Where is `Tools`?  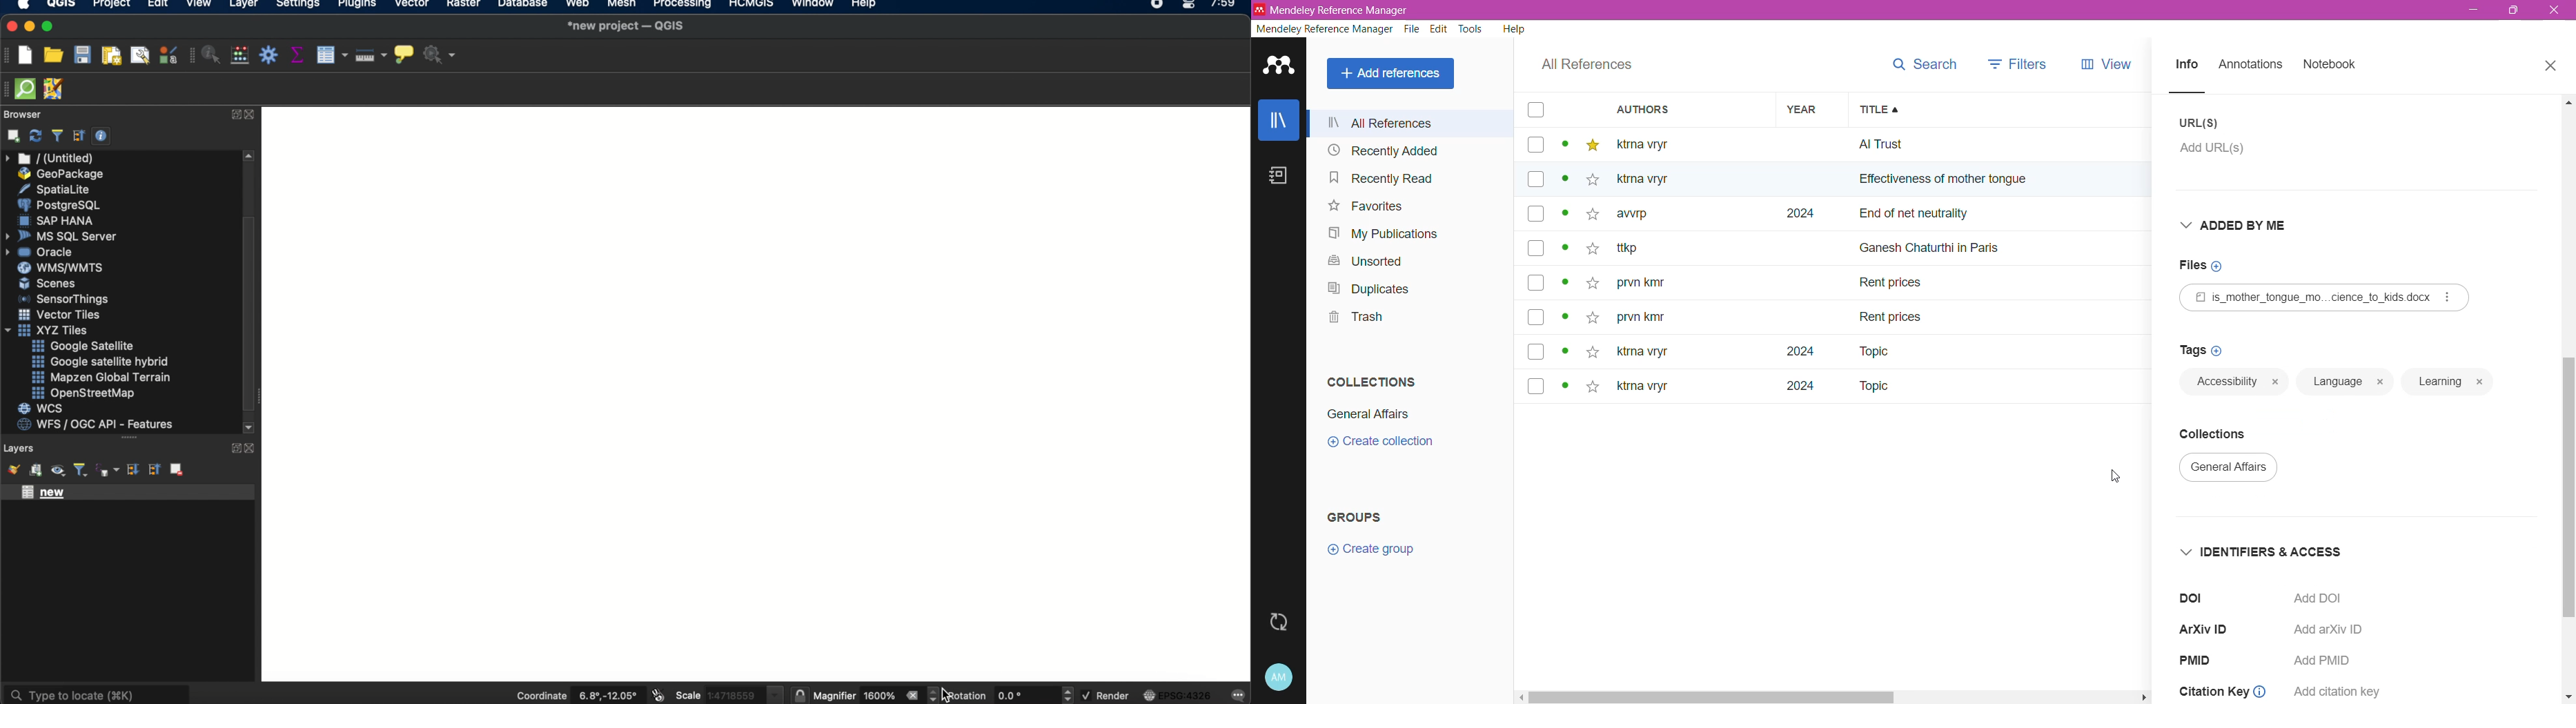 Tools is located at coordinates (1472, 29).